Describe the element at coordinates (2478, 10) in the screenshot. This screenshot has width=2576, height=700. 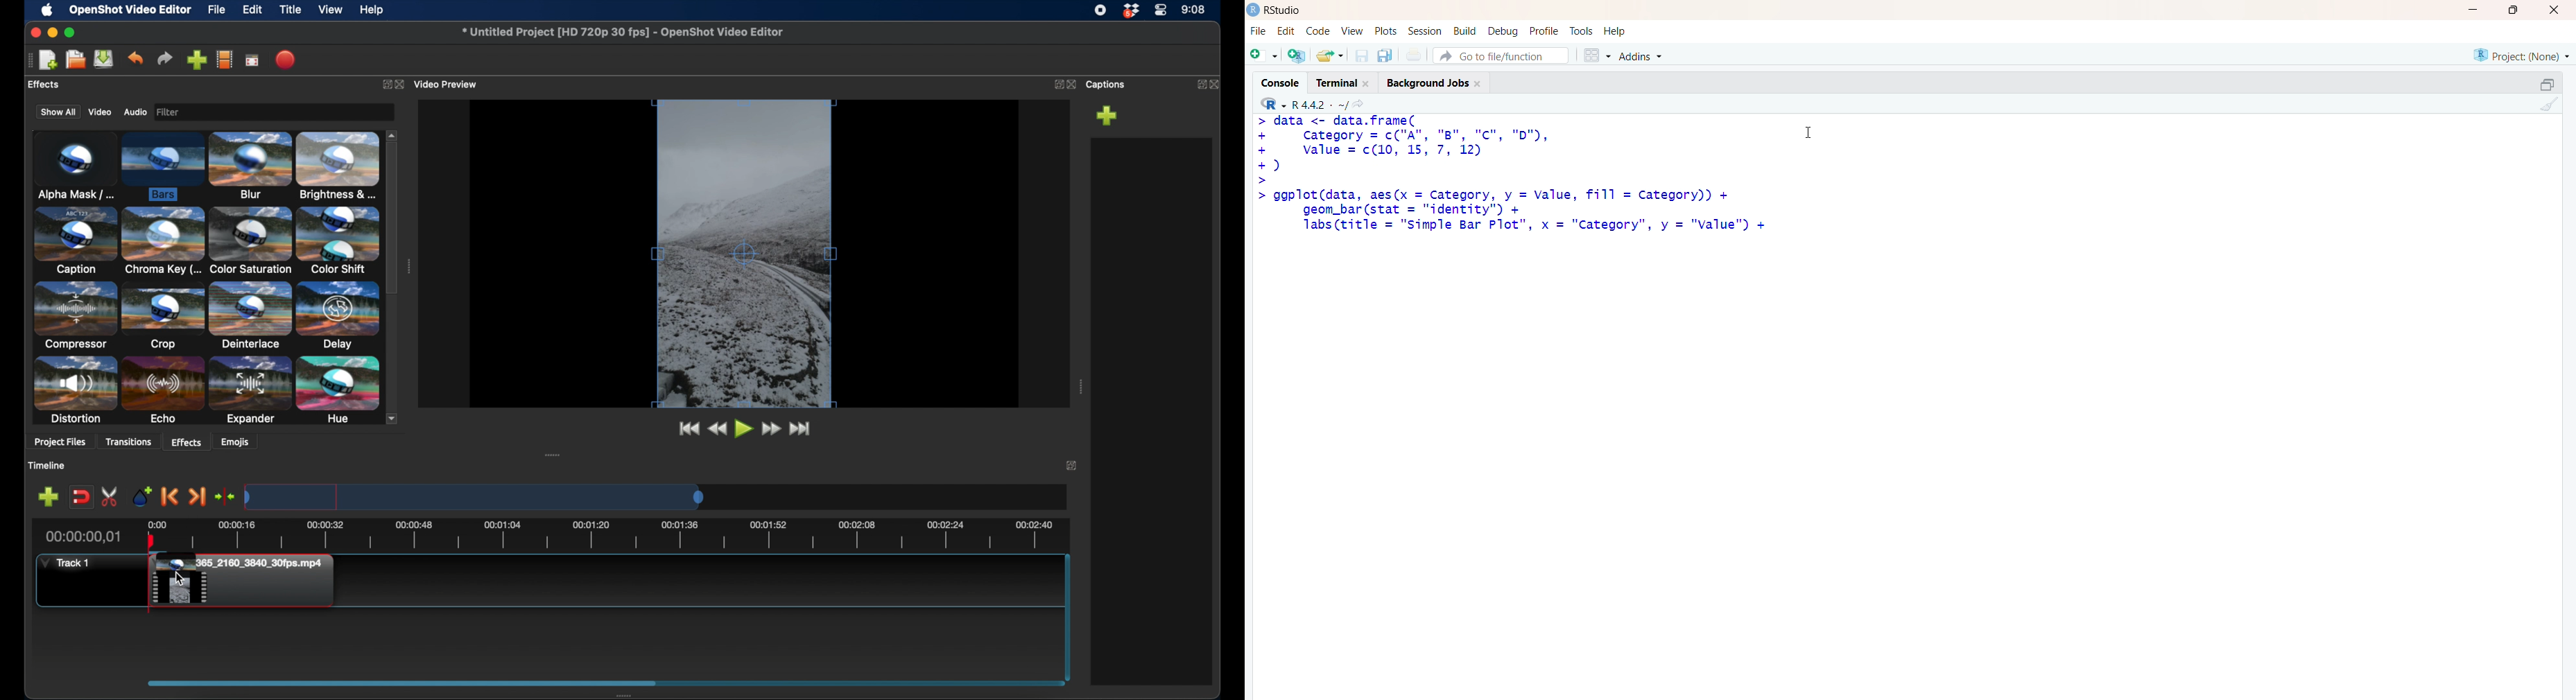
I see `minimize` at that location.